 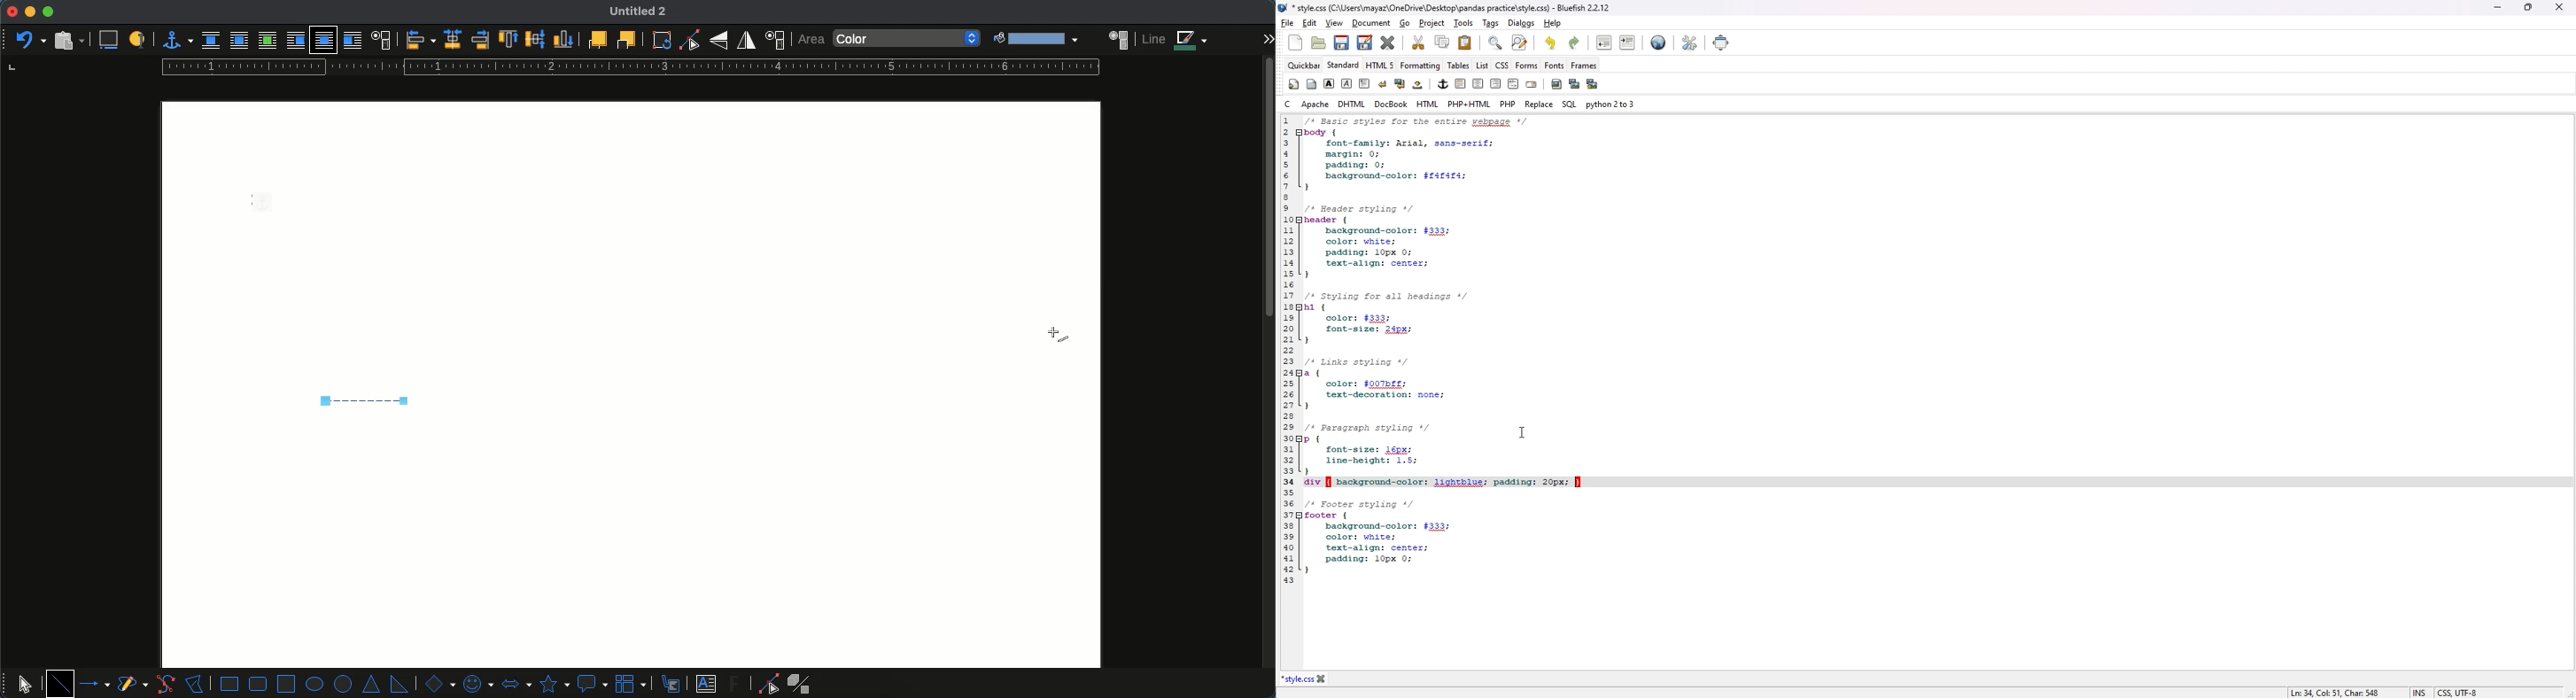 I want to click on square, so click(x=286, y=682).